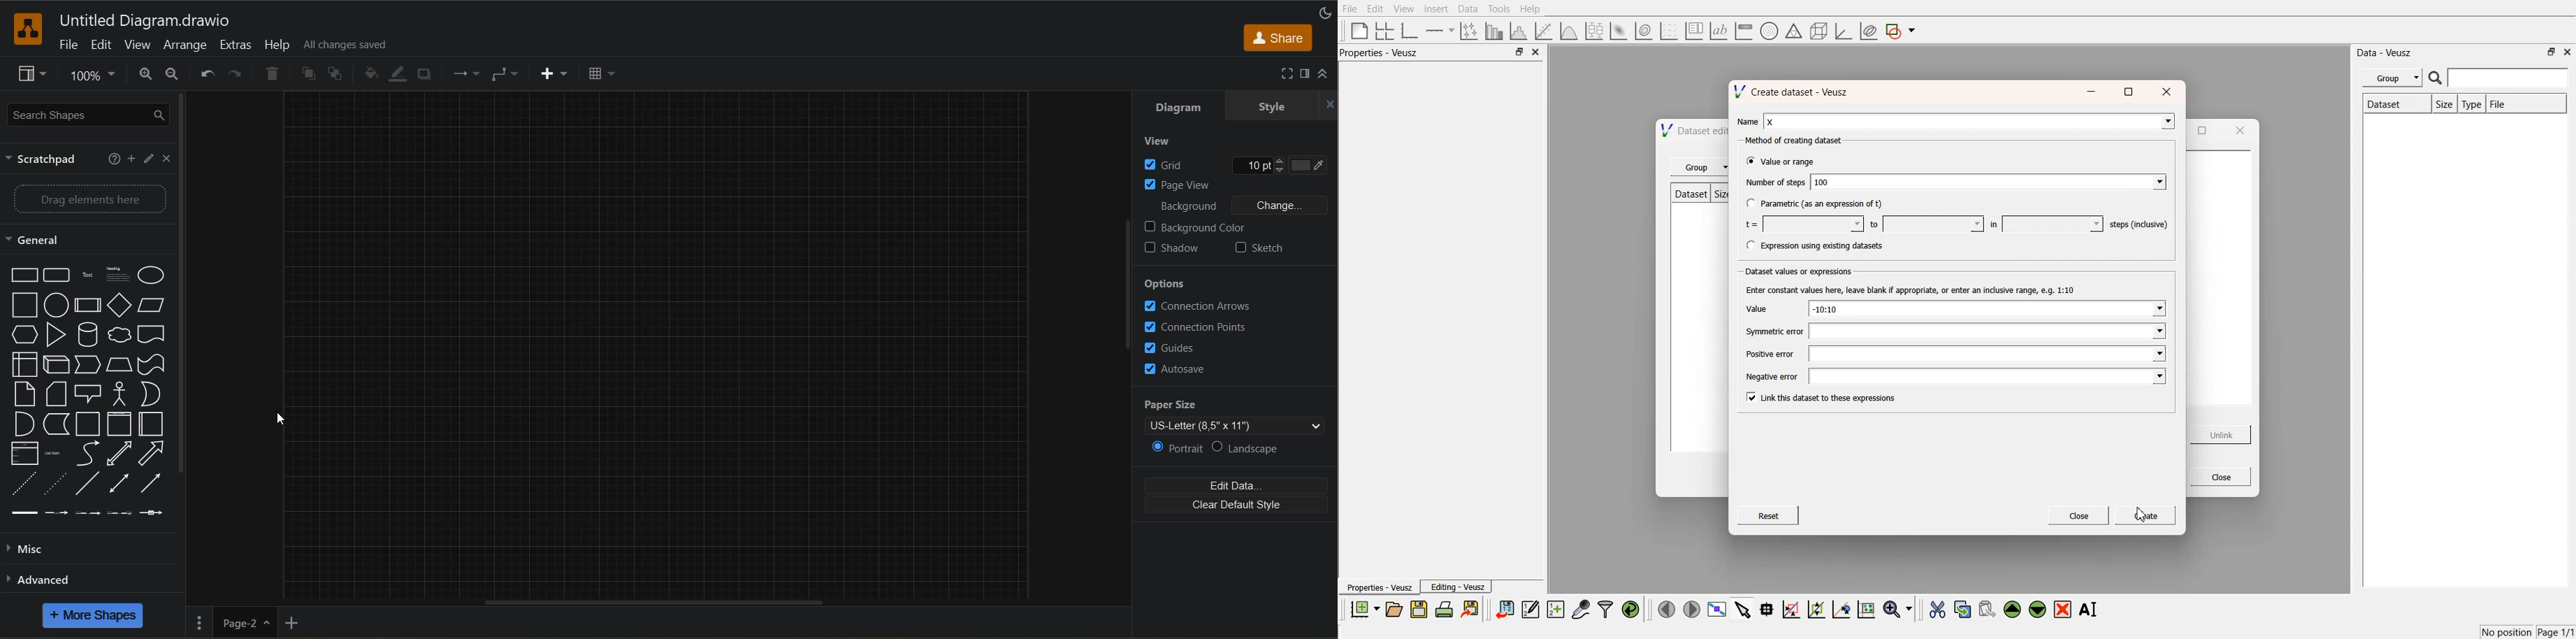 This screenshot has width=2576, height=644. Describe the element at coordinates (600, 76) in the screenshot. I see `table` at that location.